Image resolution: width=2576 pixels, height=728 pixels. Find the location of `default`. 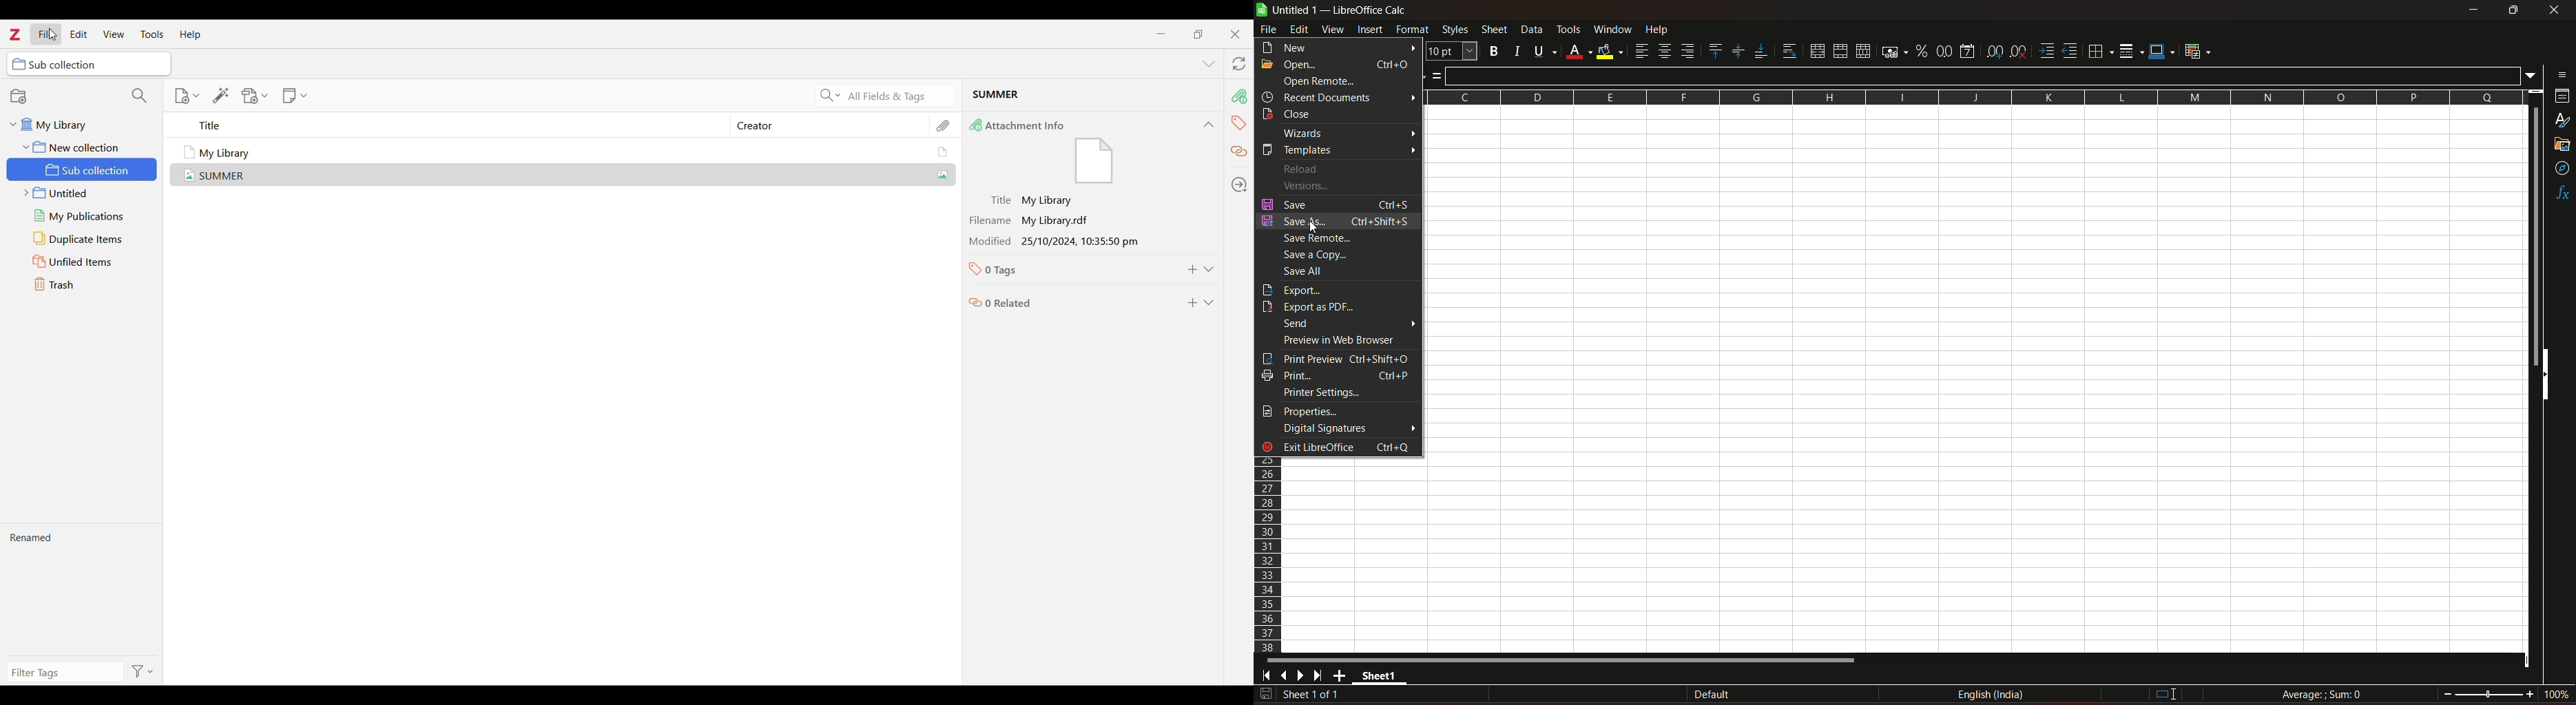

default is located at coordinates (1712, 694).